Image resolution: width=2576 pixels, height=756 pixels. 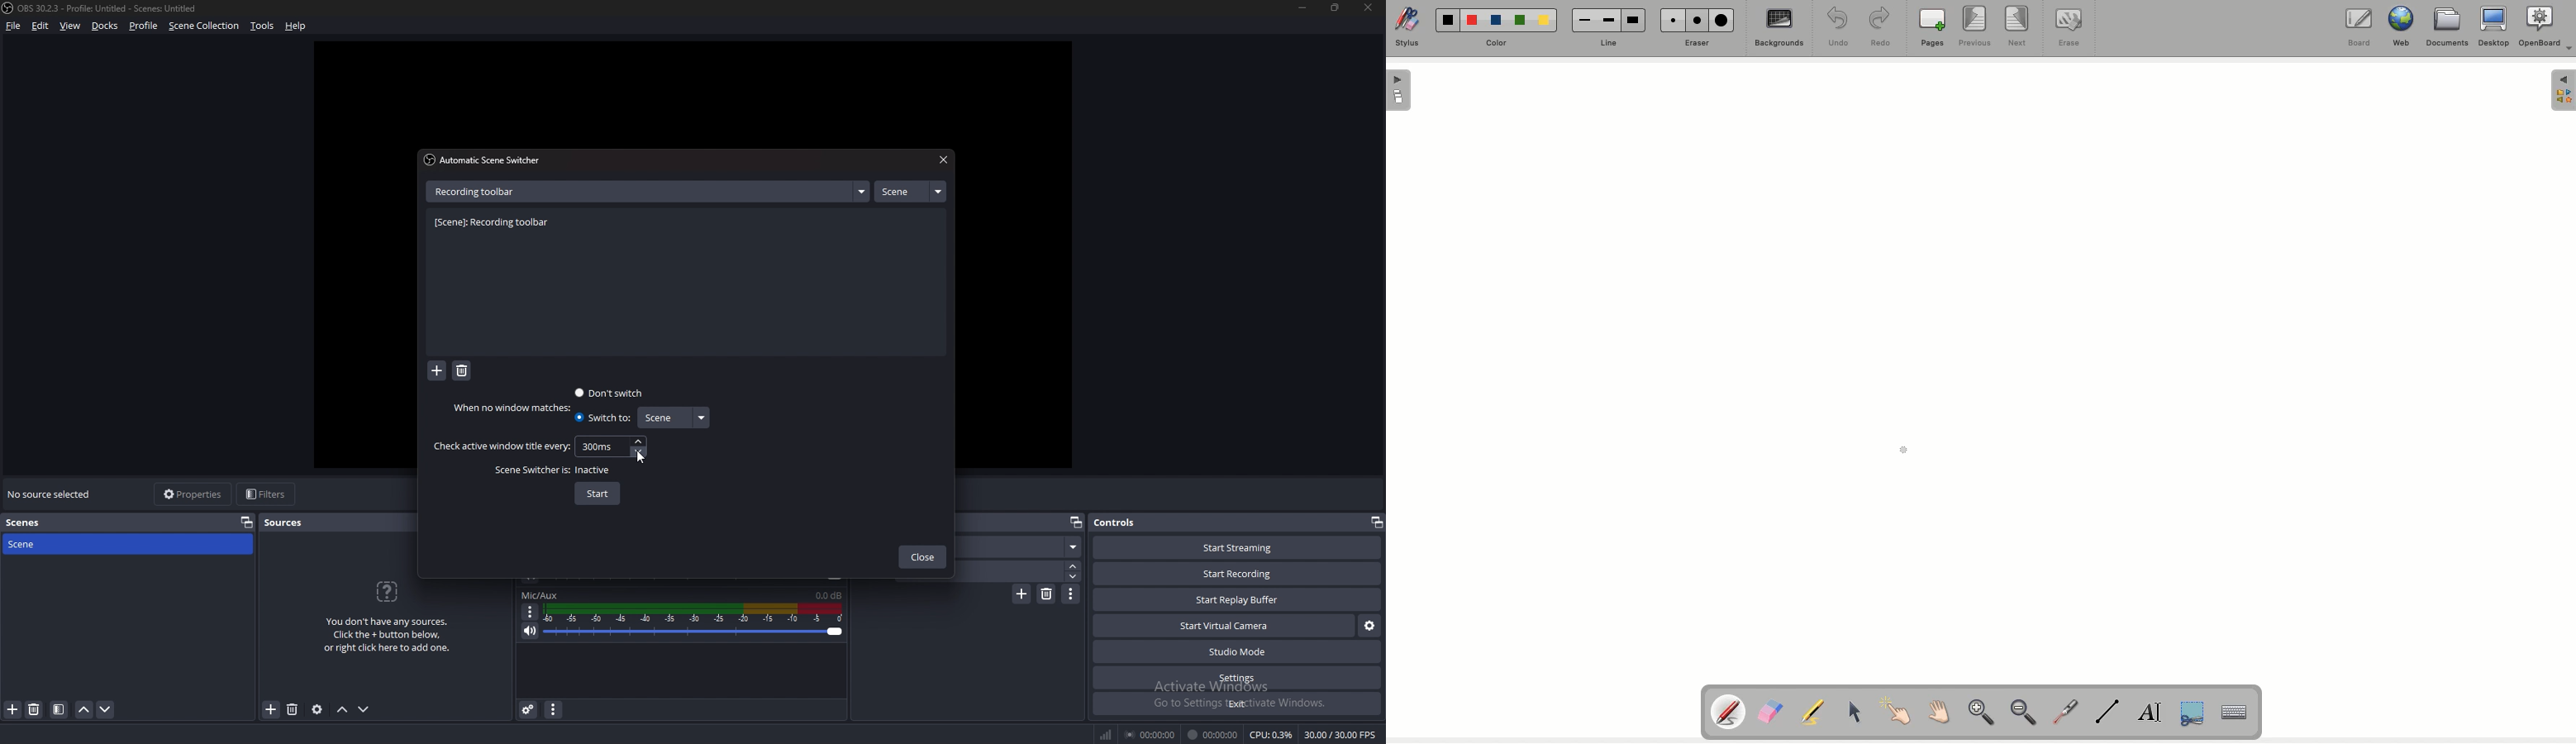 I want to click on start virtual camera, so click(x=1226, y=626).